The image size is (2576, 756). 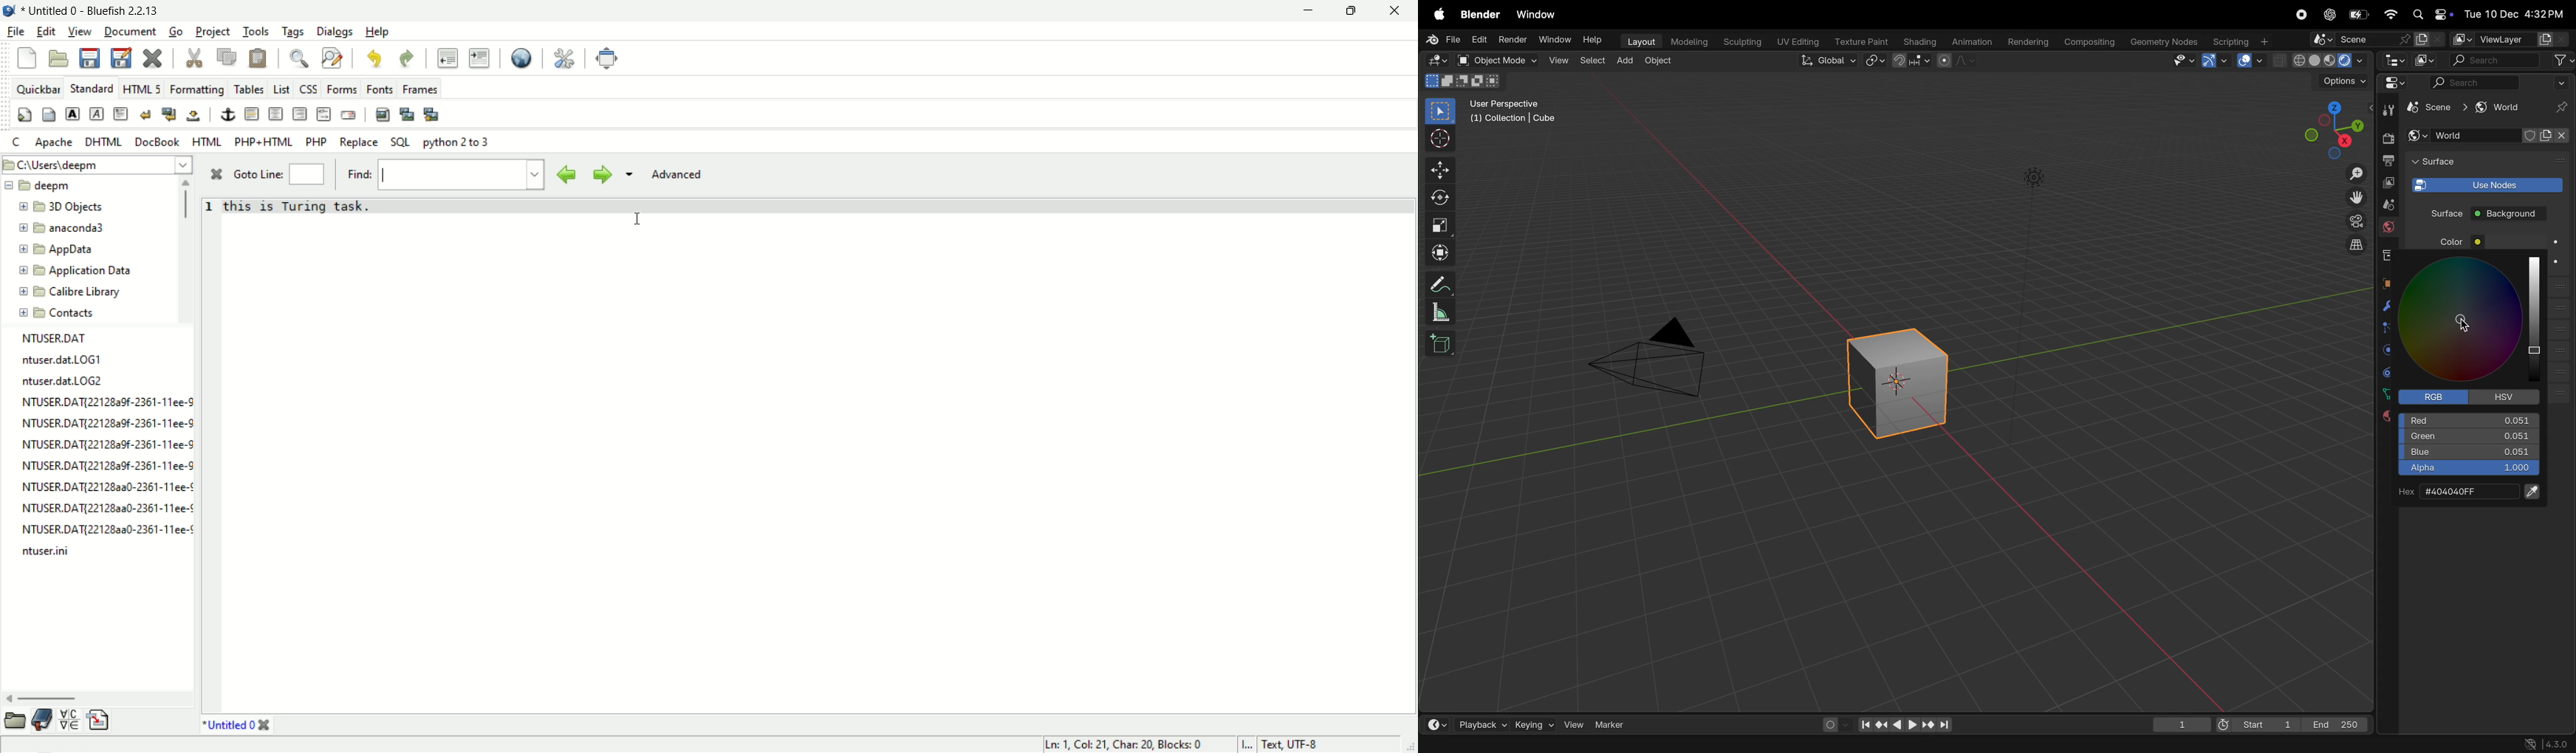 I want to click on show overlays, so click(x=2252, y=60).